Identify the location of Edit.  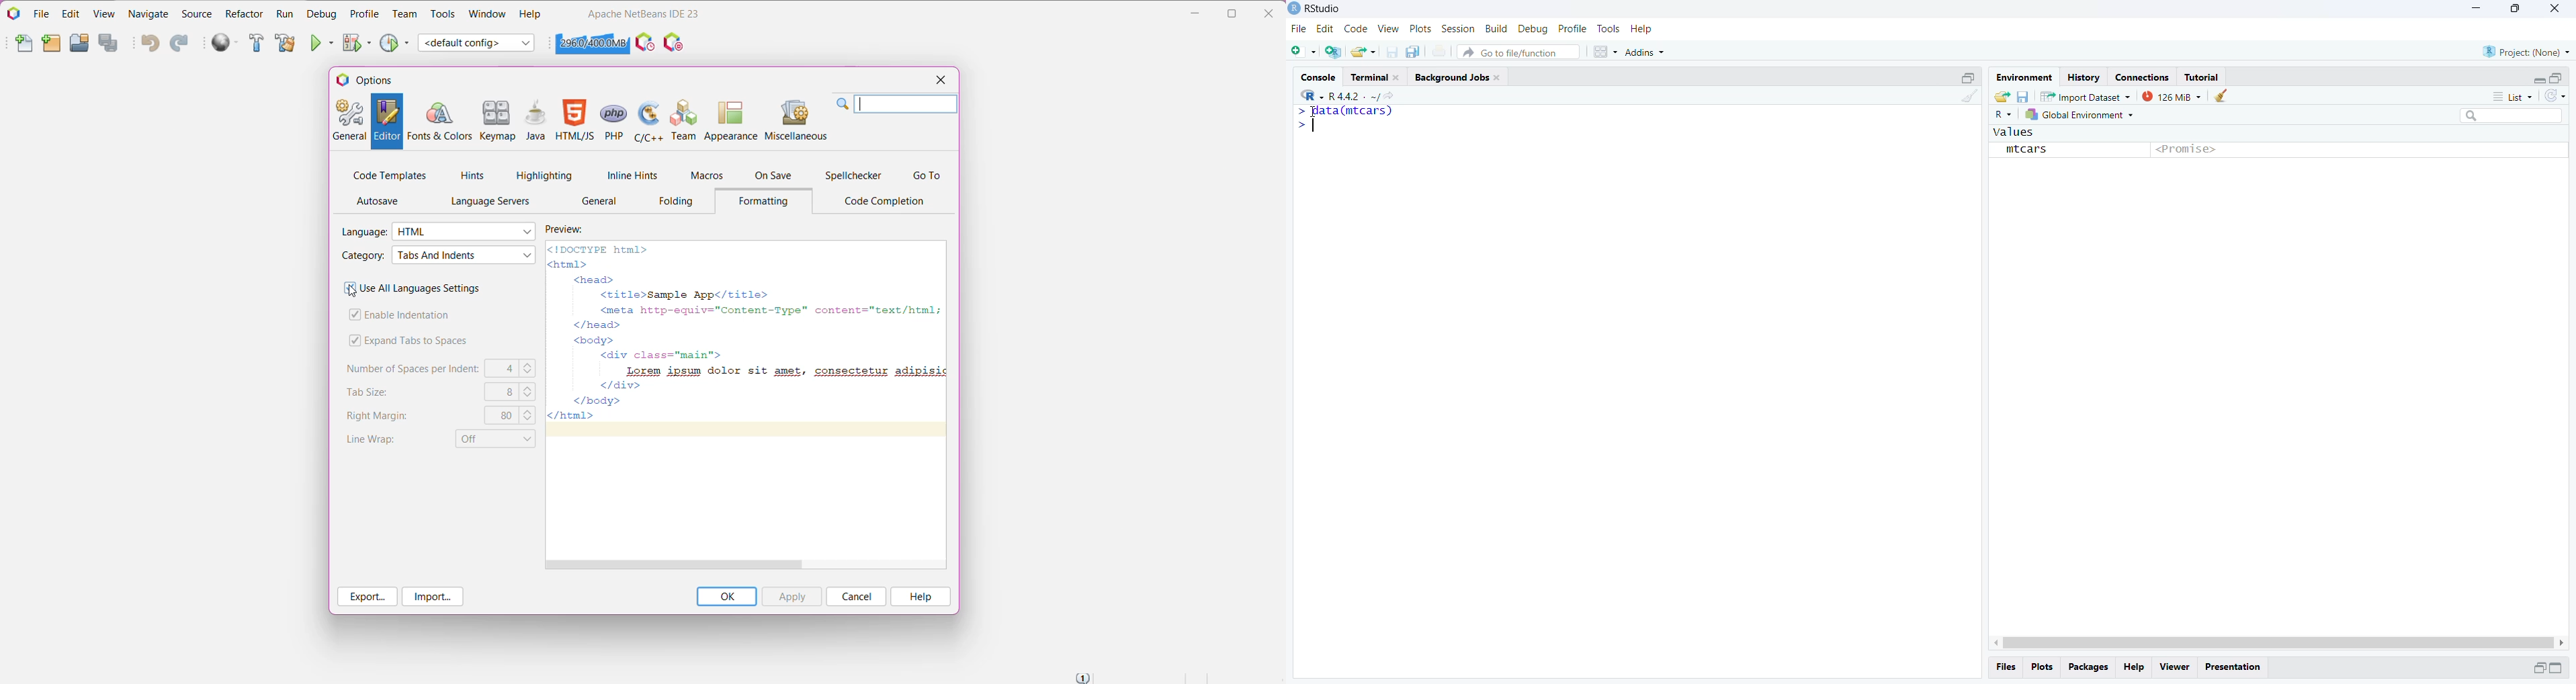
(1326, 29).